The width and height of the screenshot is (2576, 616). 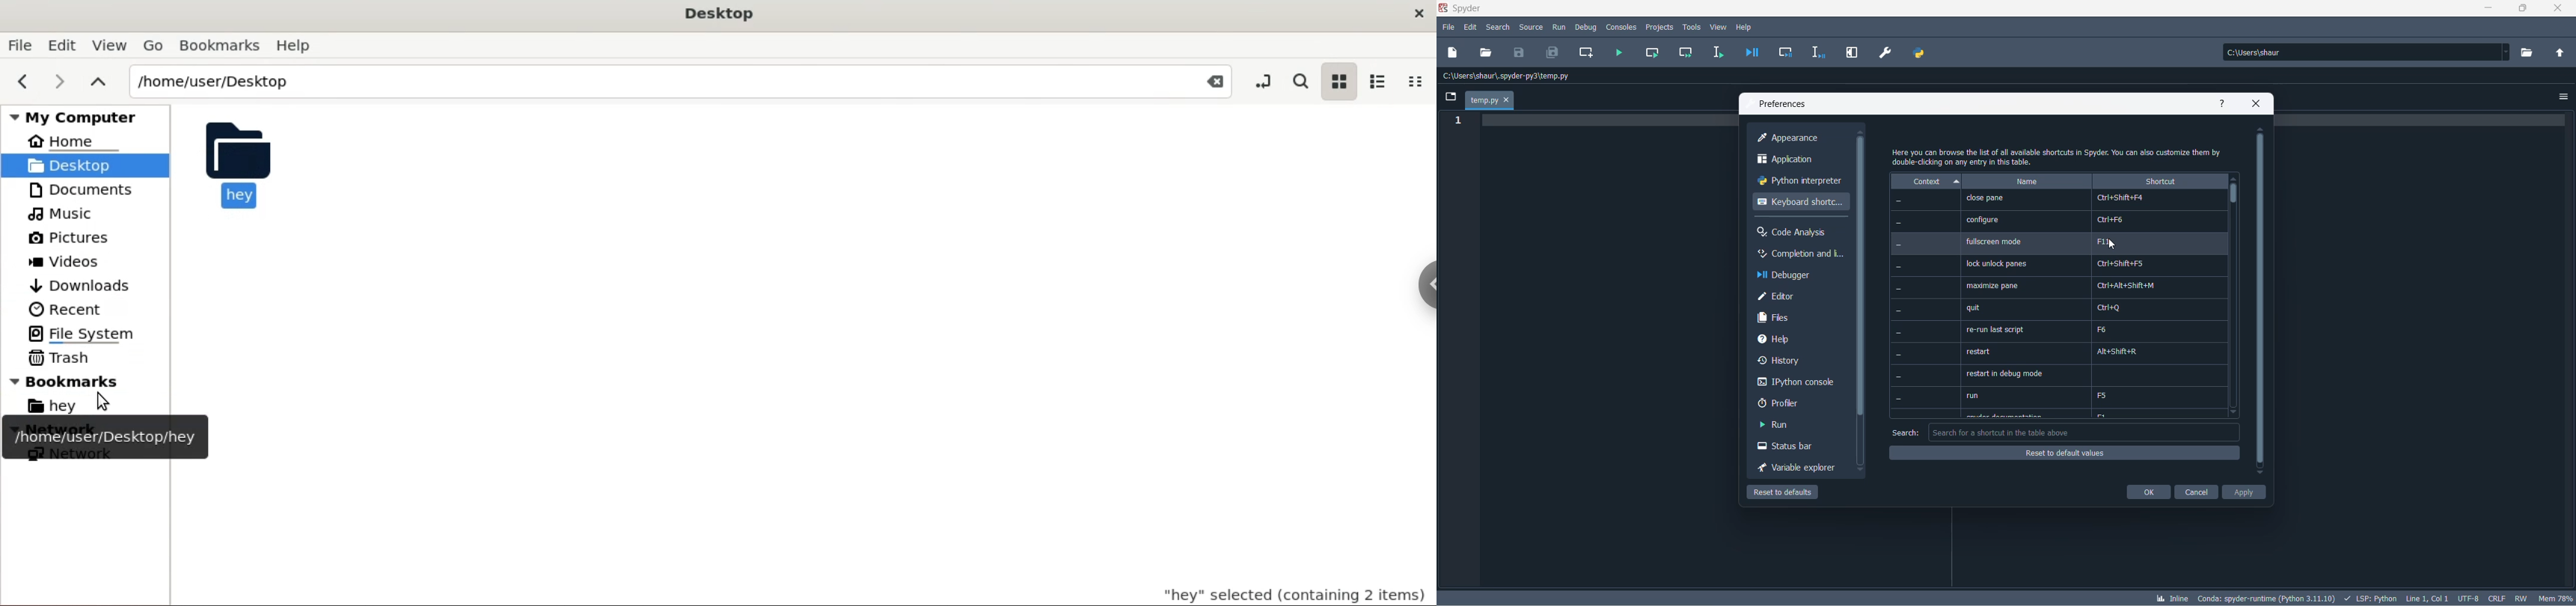 What do you see at coordinates (1800, 203) in the screenshot?
I see `keyboard shortcut` at bounding box center [1800, 203].